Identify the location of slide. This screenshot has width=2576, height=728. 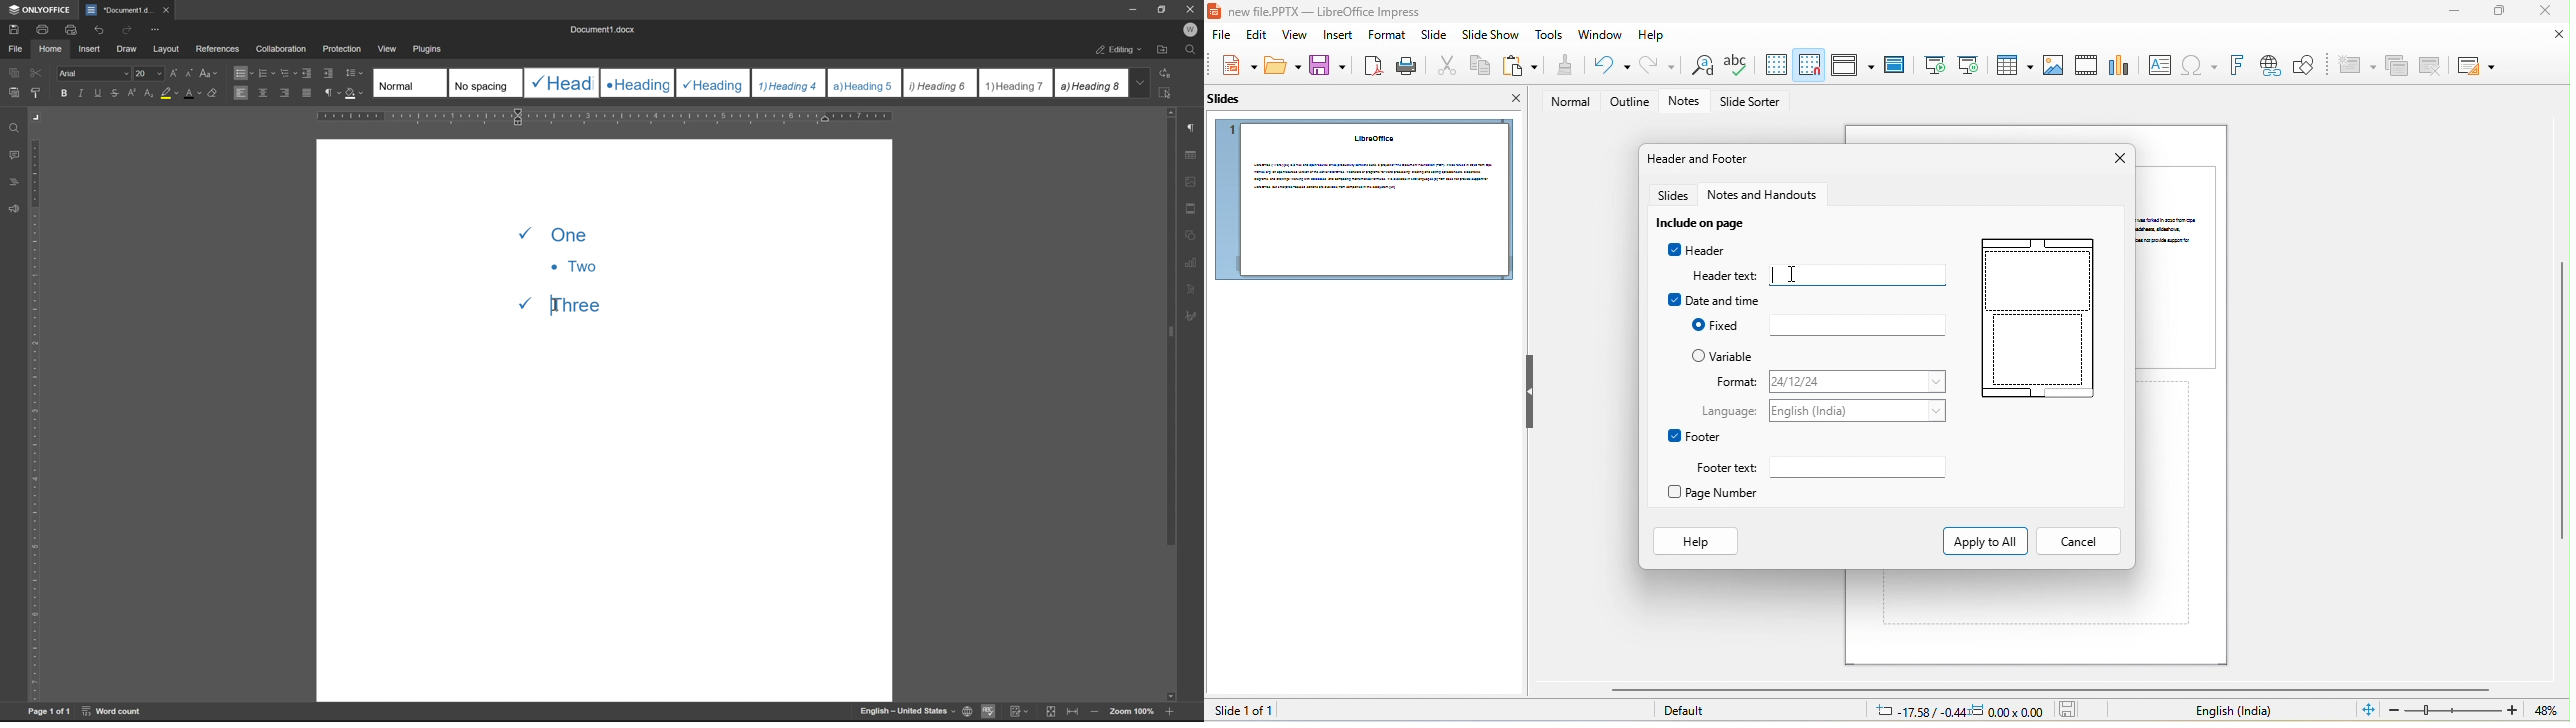
(1433, 38).